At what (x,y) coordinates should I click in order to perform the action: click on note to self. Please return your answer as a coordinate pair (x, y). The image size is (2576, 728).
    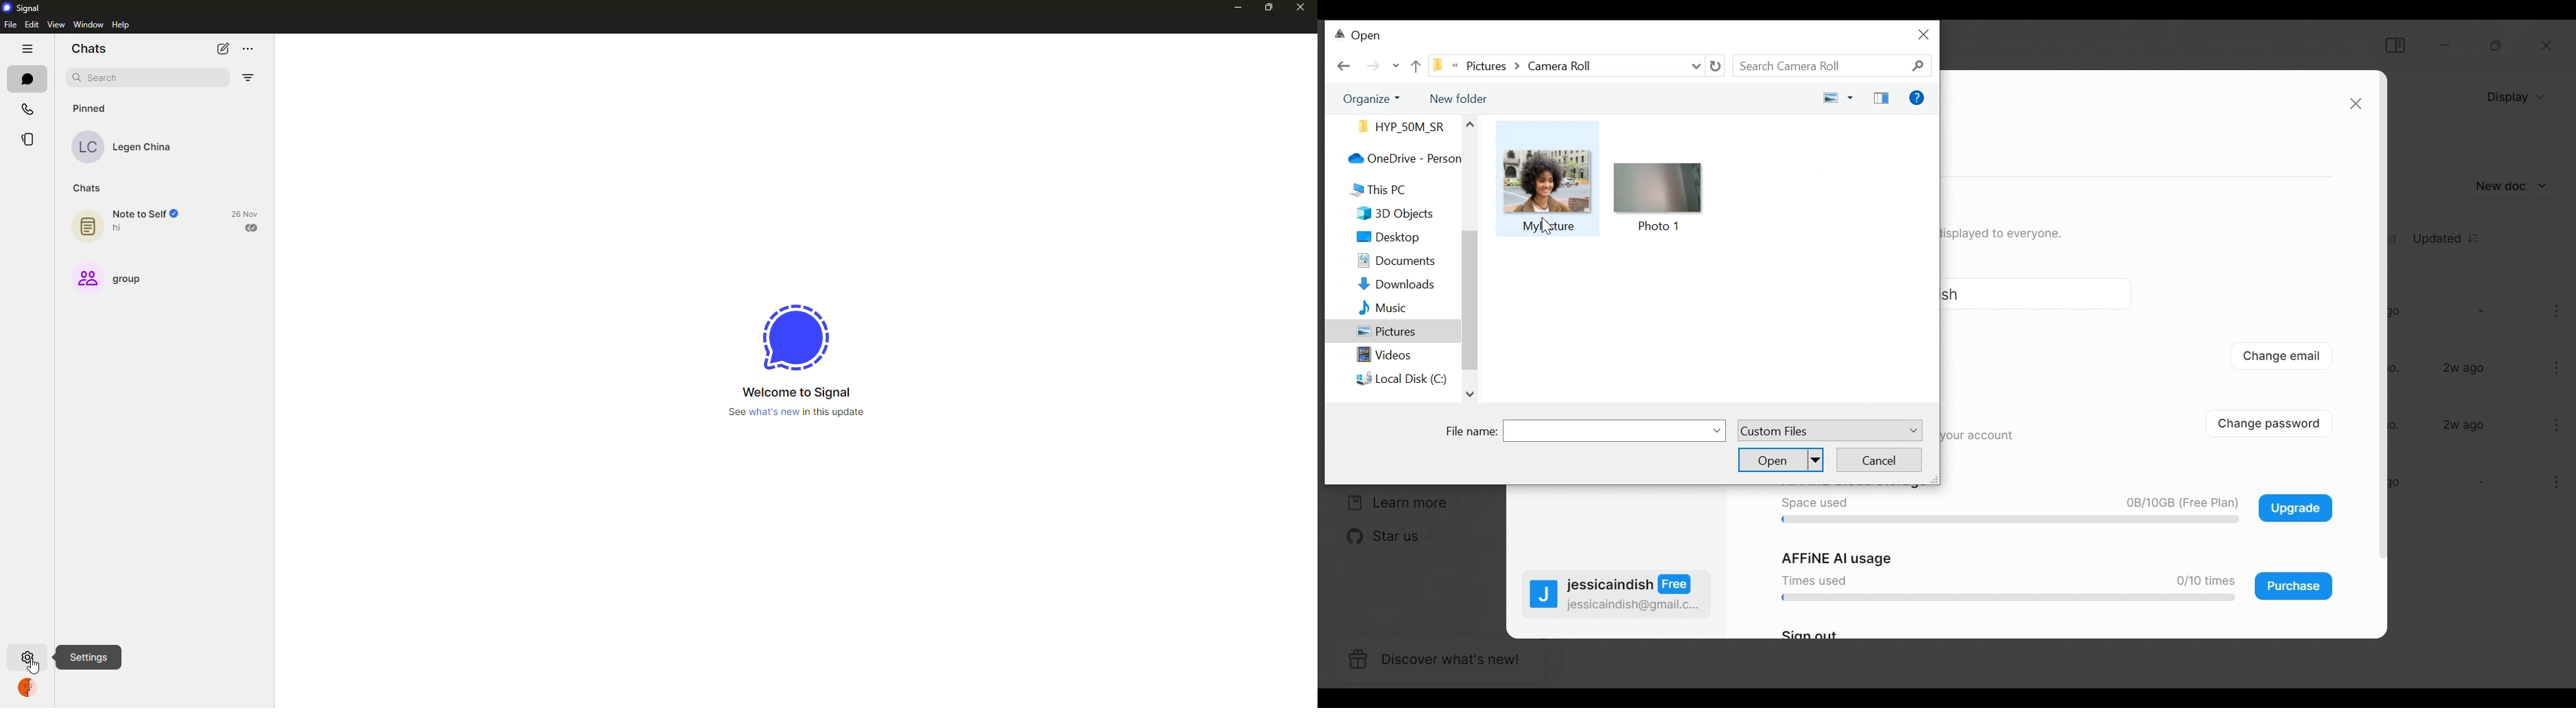
    Looking at the image, I should click on (150, 213).